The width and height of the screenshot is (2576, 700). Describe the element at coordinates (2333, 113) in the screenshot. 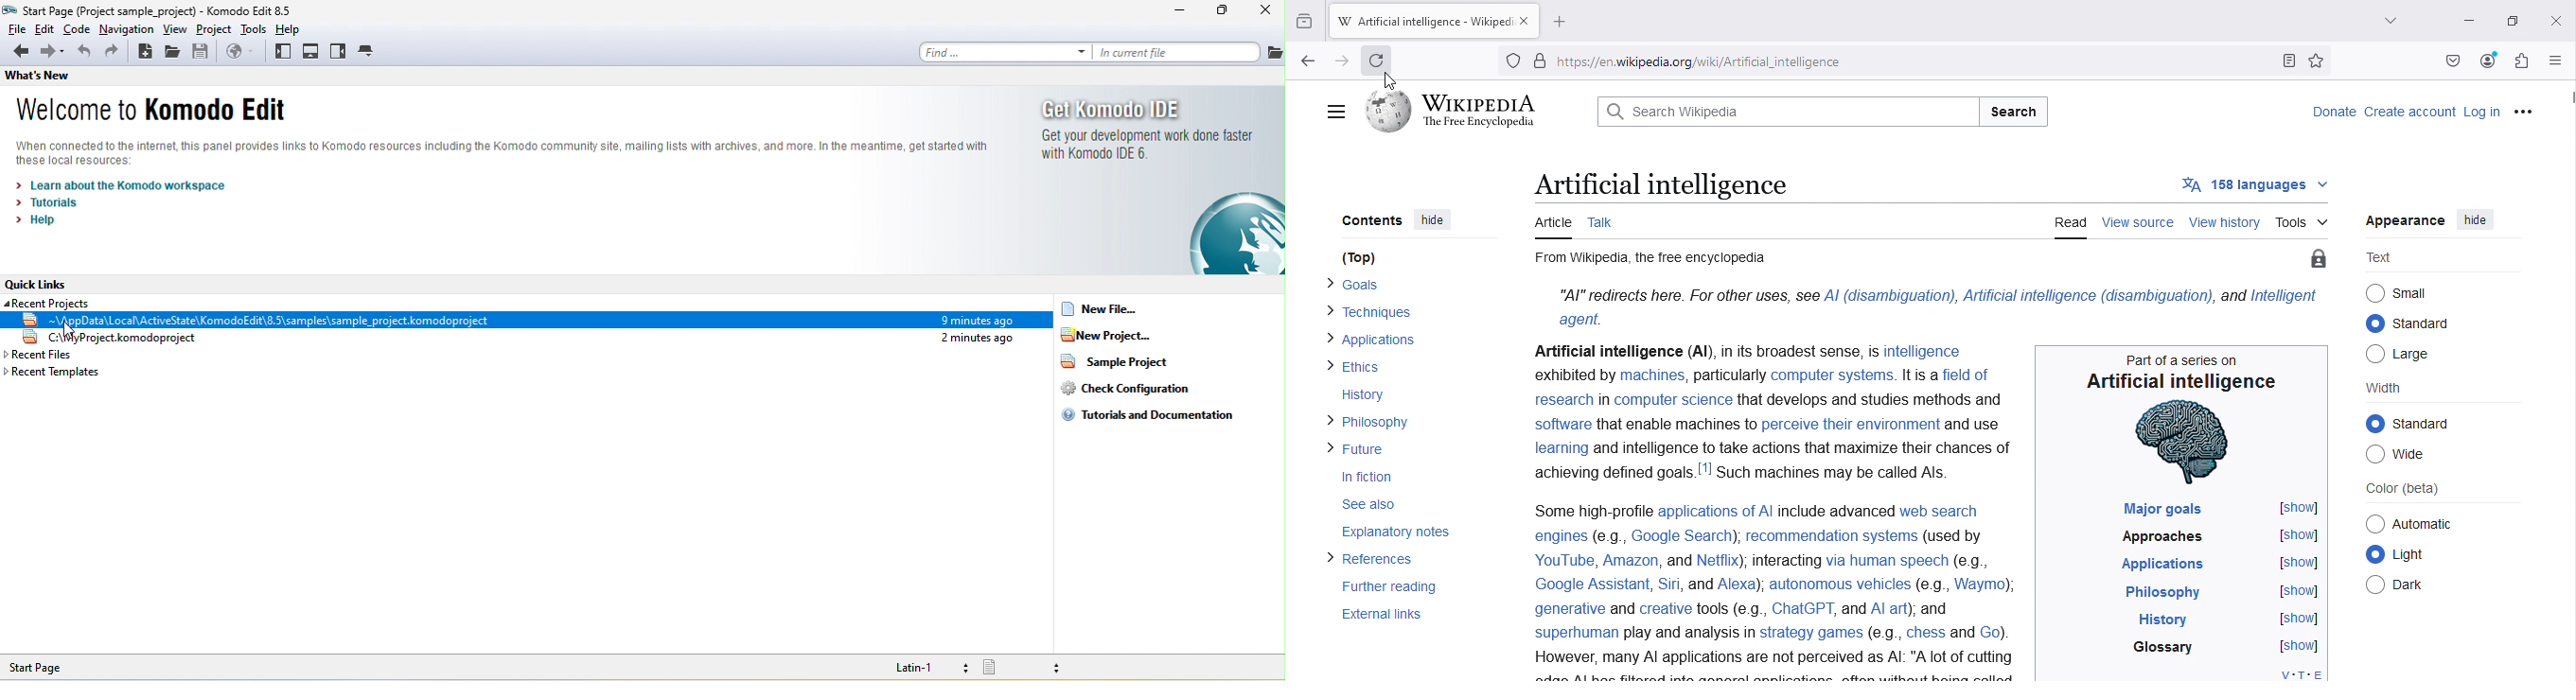

I see `Donate` at that location.